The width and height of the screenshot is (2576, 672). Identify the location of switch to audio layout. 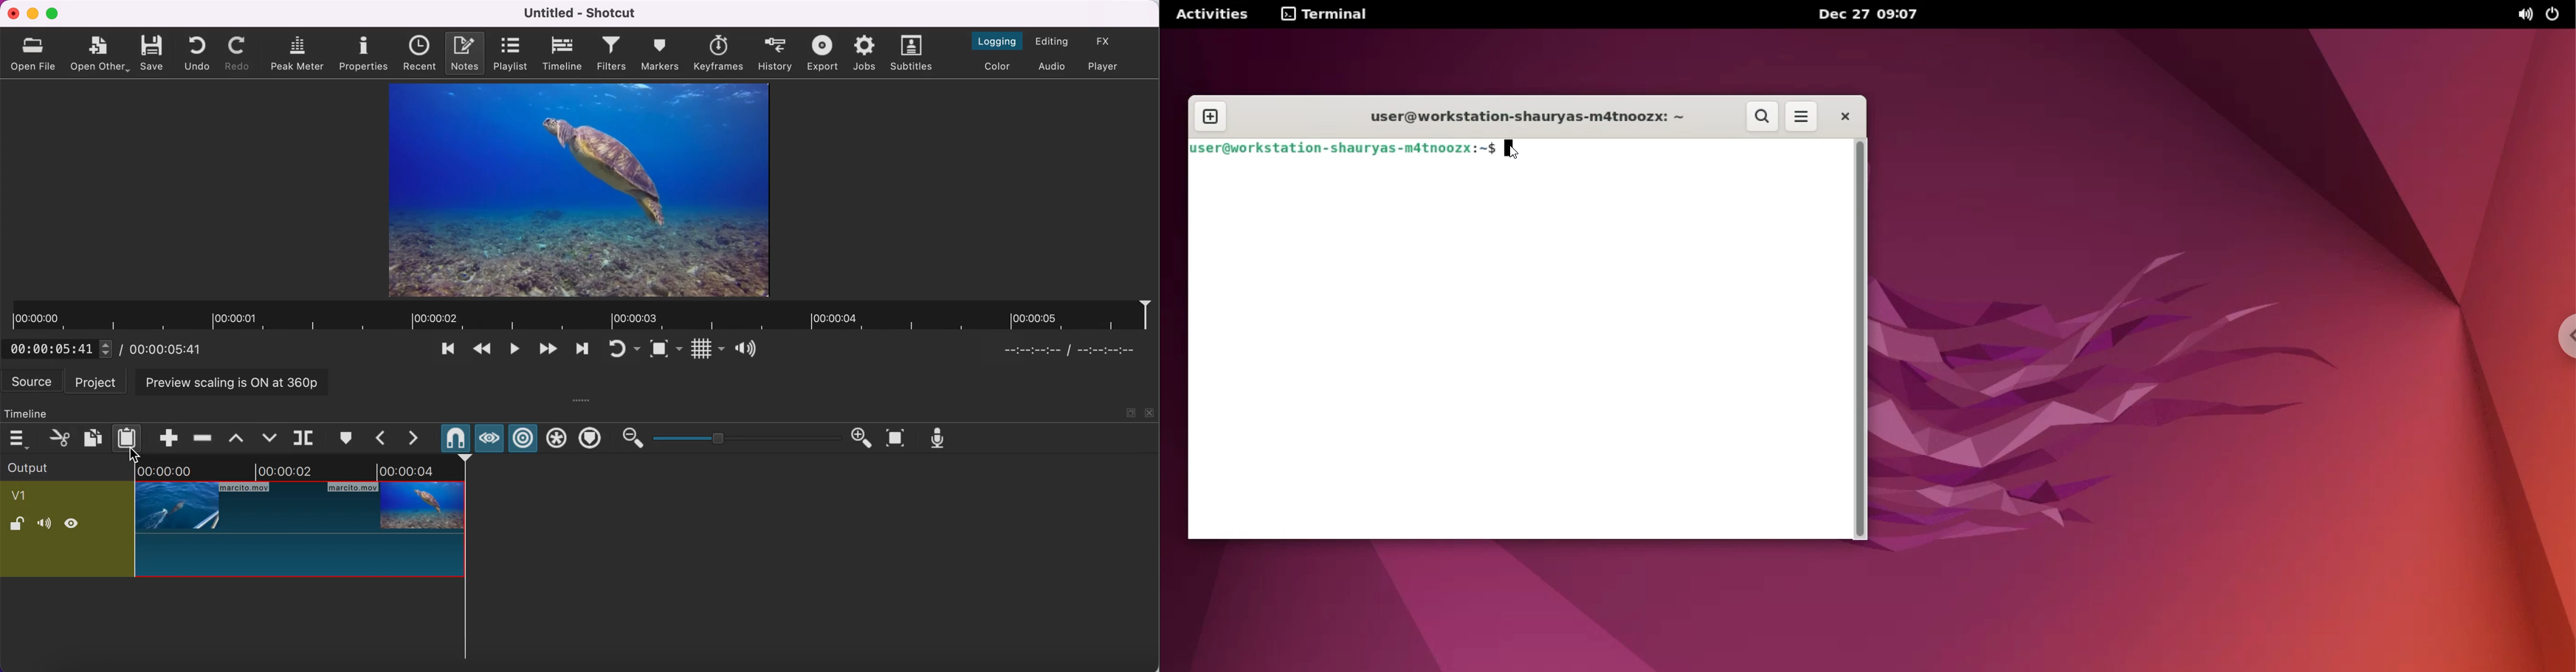
(1054, 67).